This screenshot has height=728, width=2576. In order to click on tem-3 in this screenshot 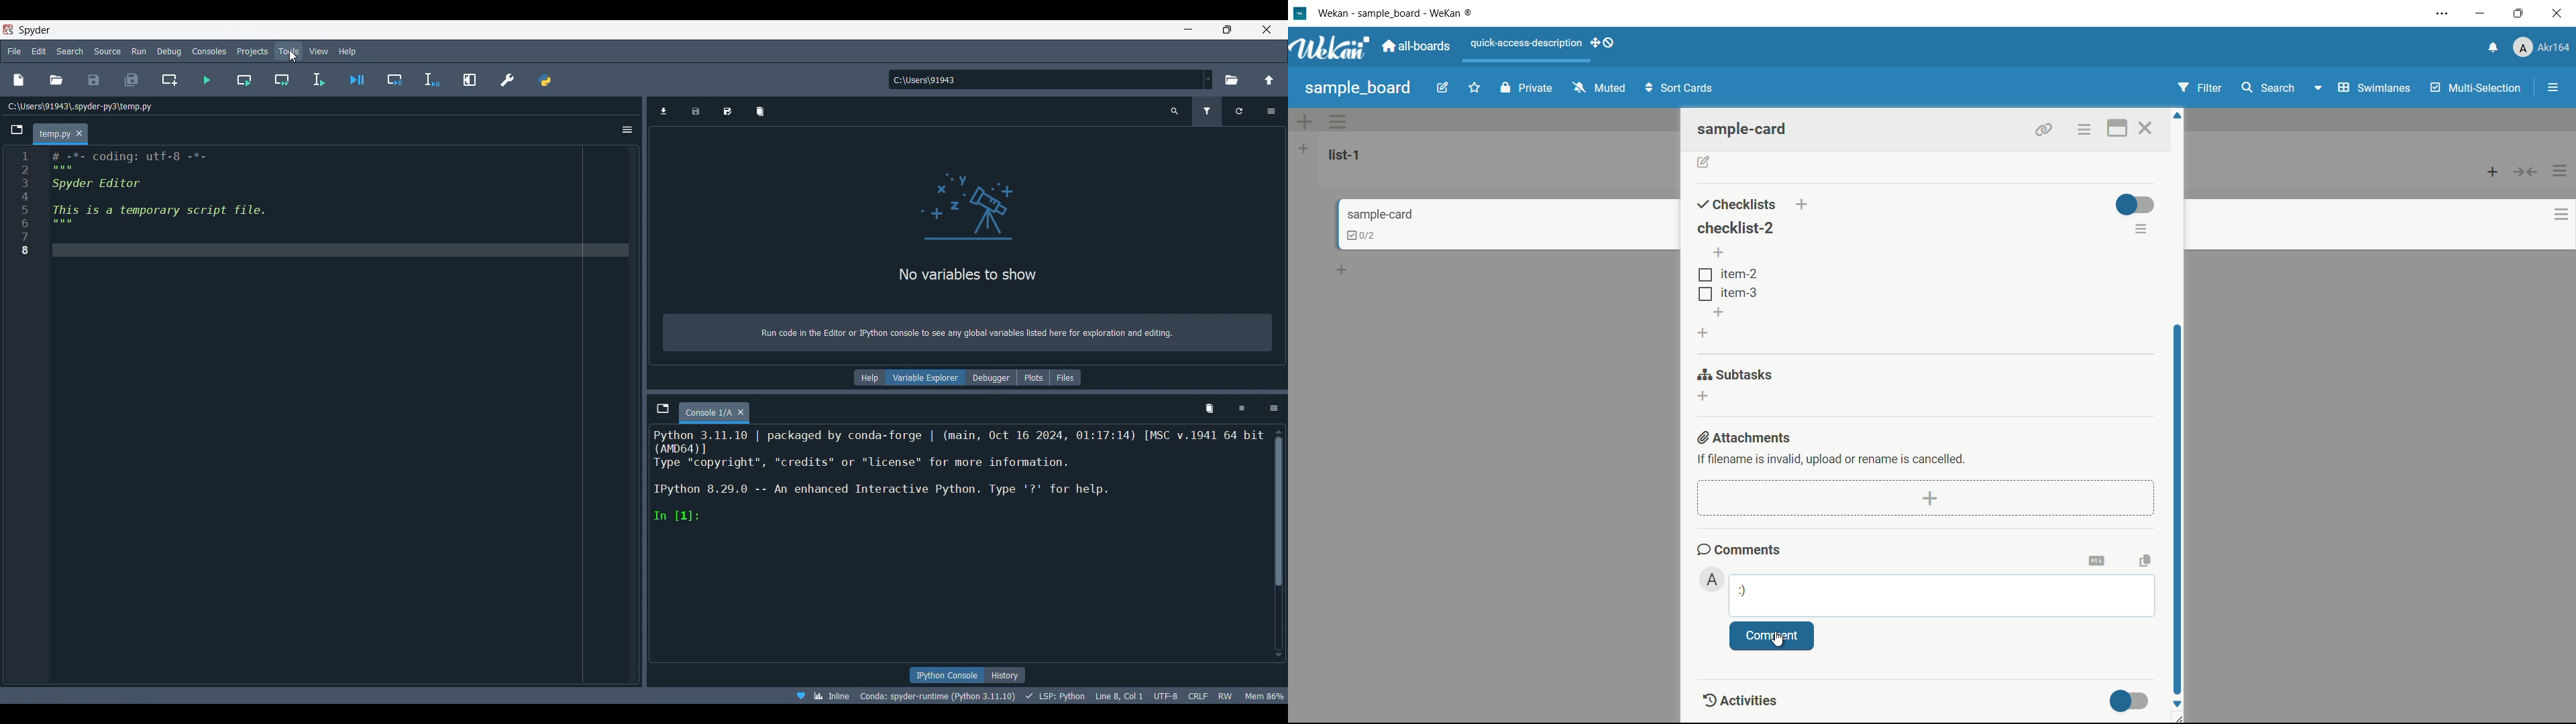, I will do `click(1727, 292)`.